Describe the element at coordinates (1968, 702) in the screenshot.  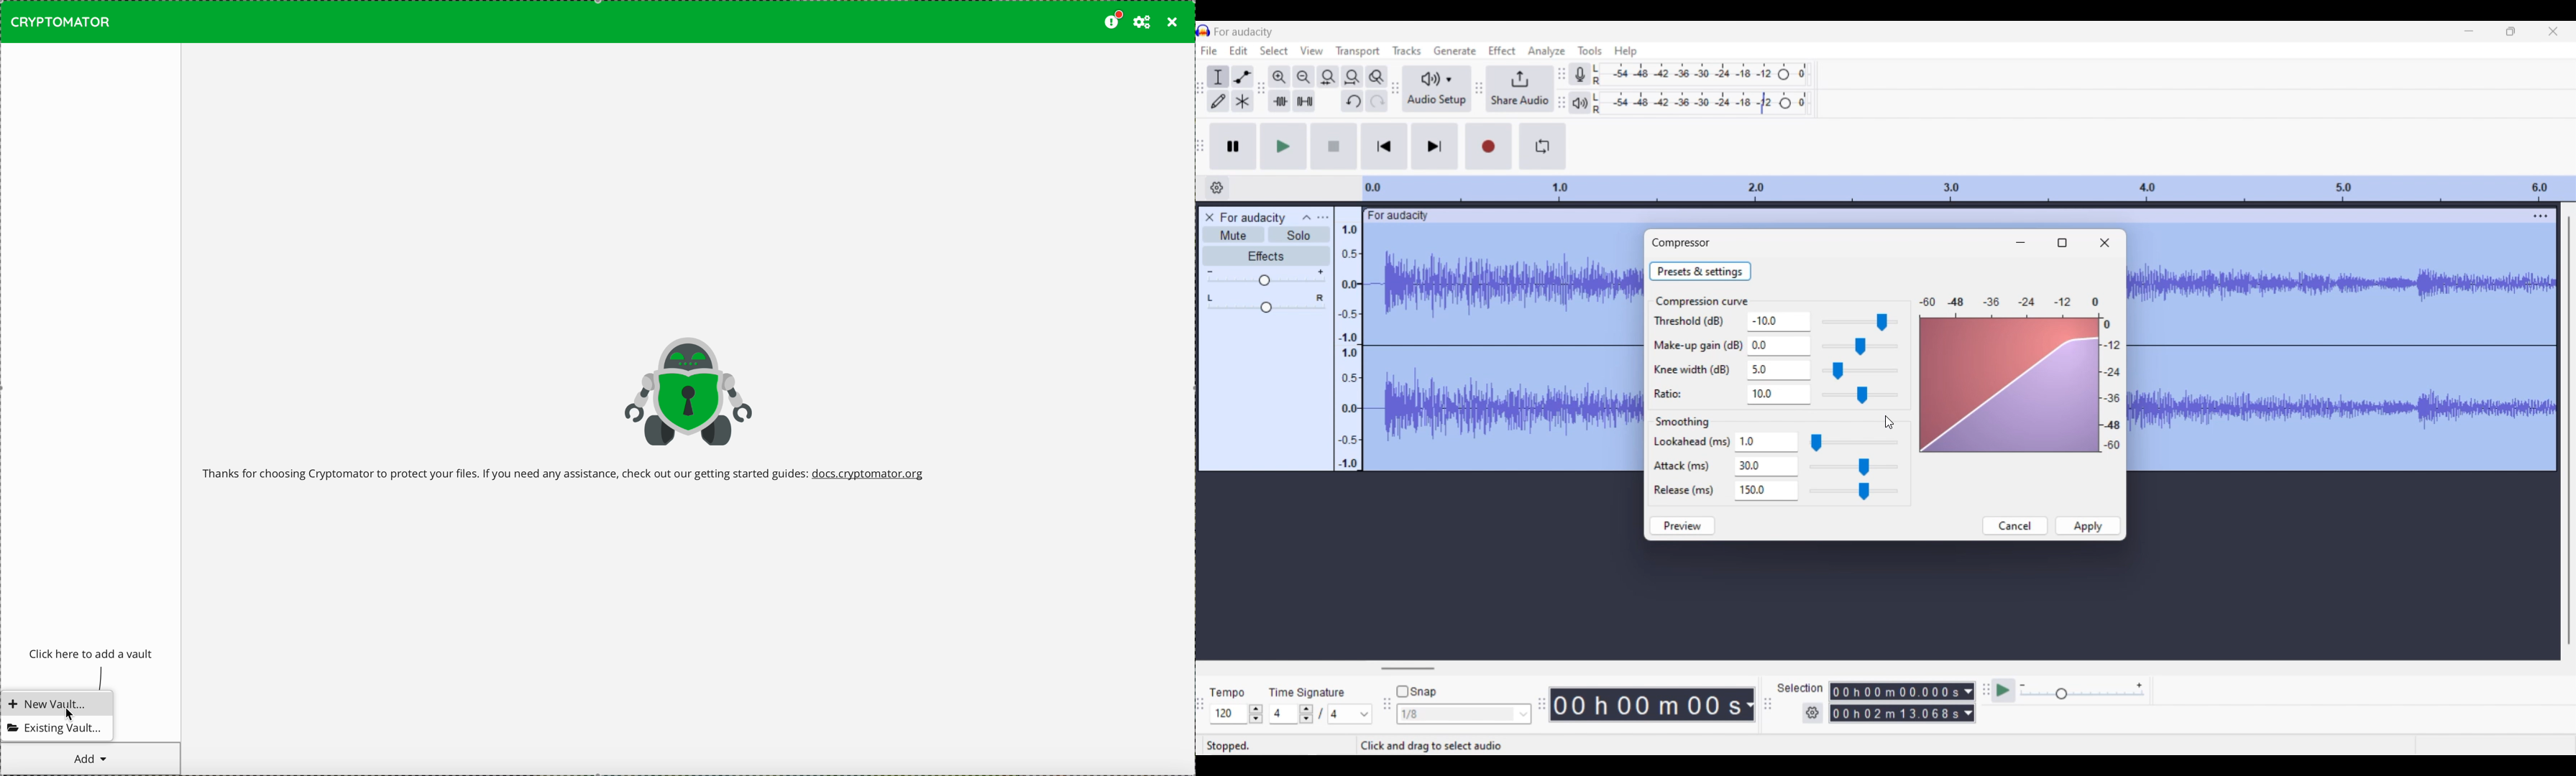
I see `Duration measurement` at that location.